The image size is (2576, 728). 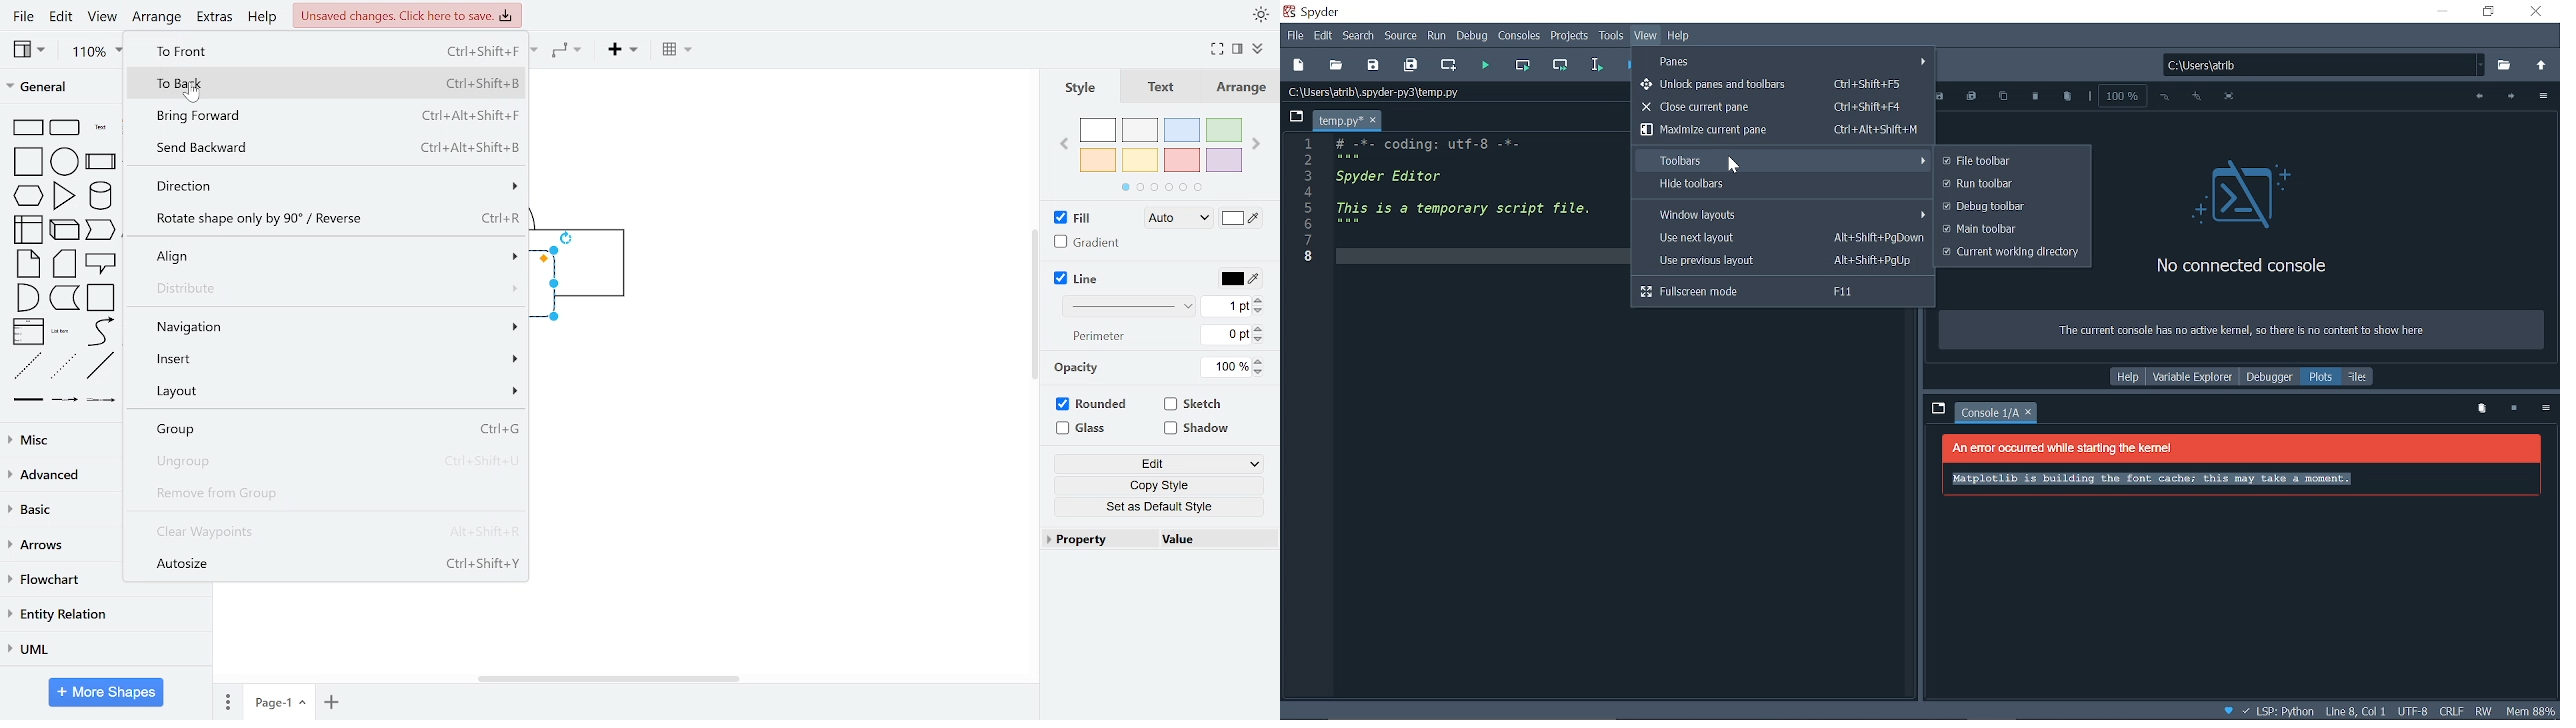 I want to click on extras, so click(x=216, y=20).